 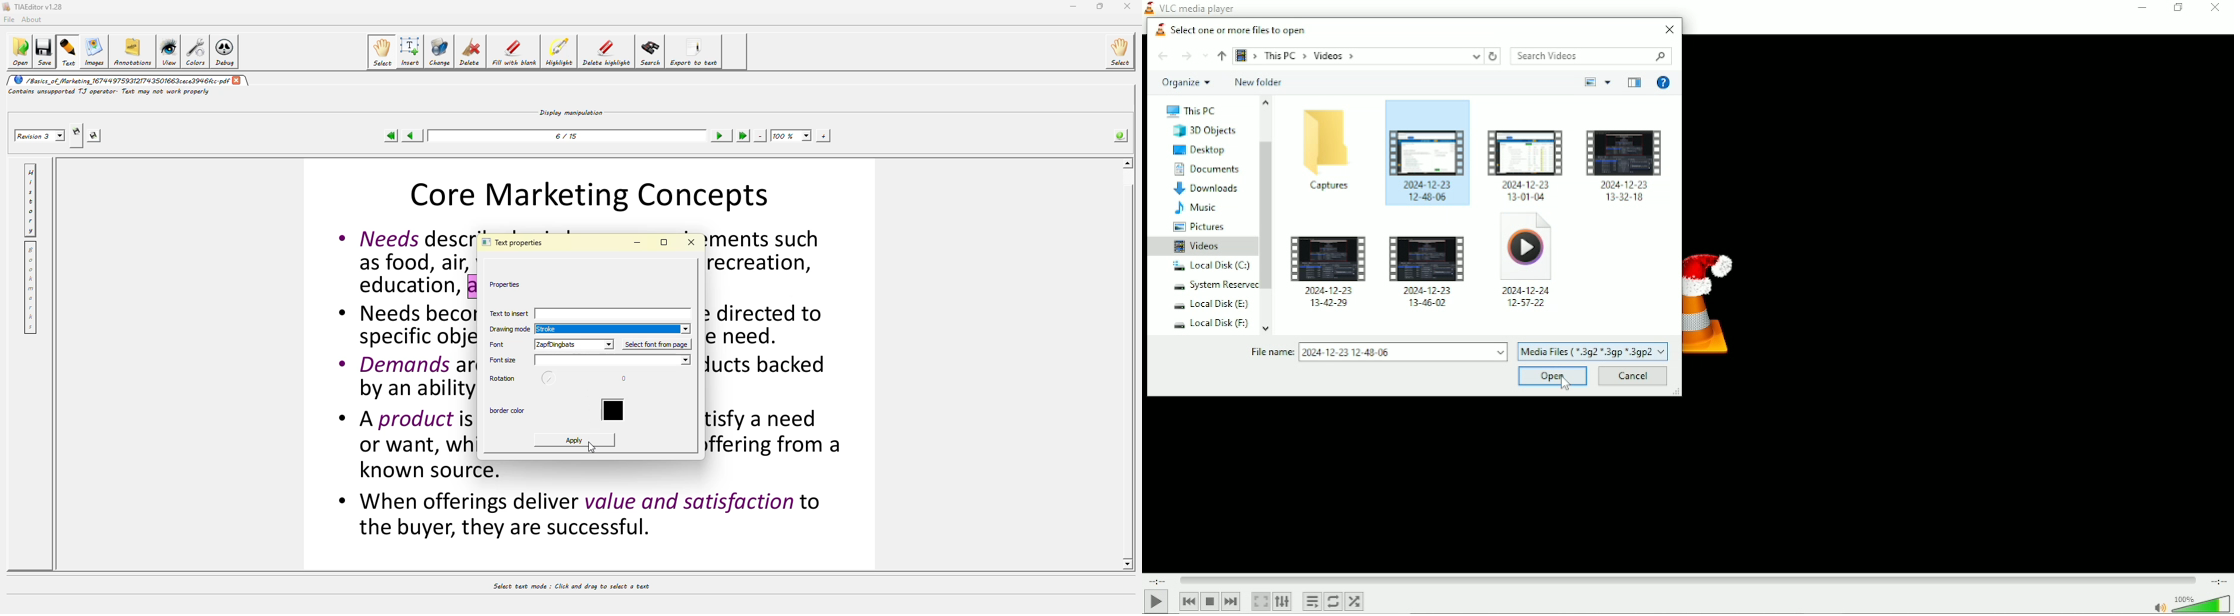 What do you see at coordinates (1206, 56) in the screenshot?
I see `Recent locations` at bounding box center [1206, 56].